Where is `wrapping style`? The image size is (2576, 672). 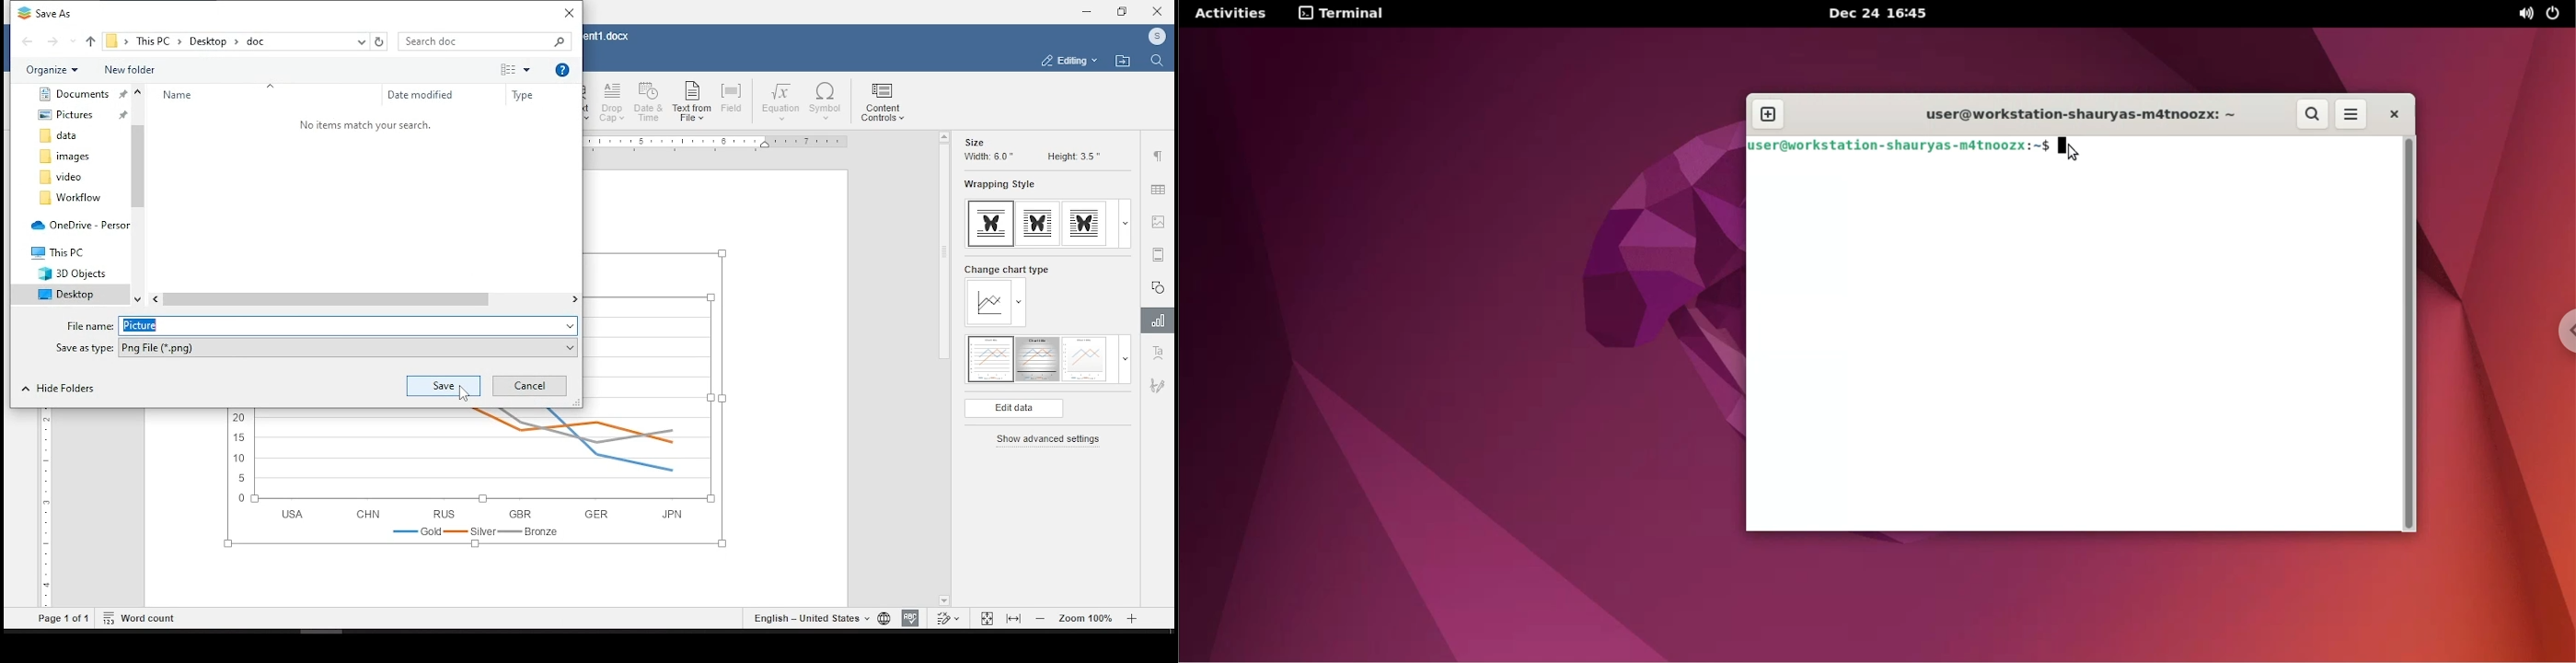 wrapping style is located at coordinates (1084, 224).